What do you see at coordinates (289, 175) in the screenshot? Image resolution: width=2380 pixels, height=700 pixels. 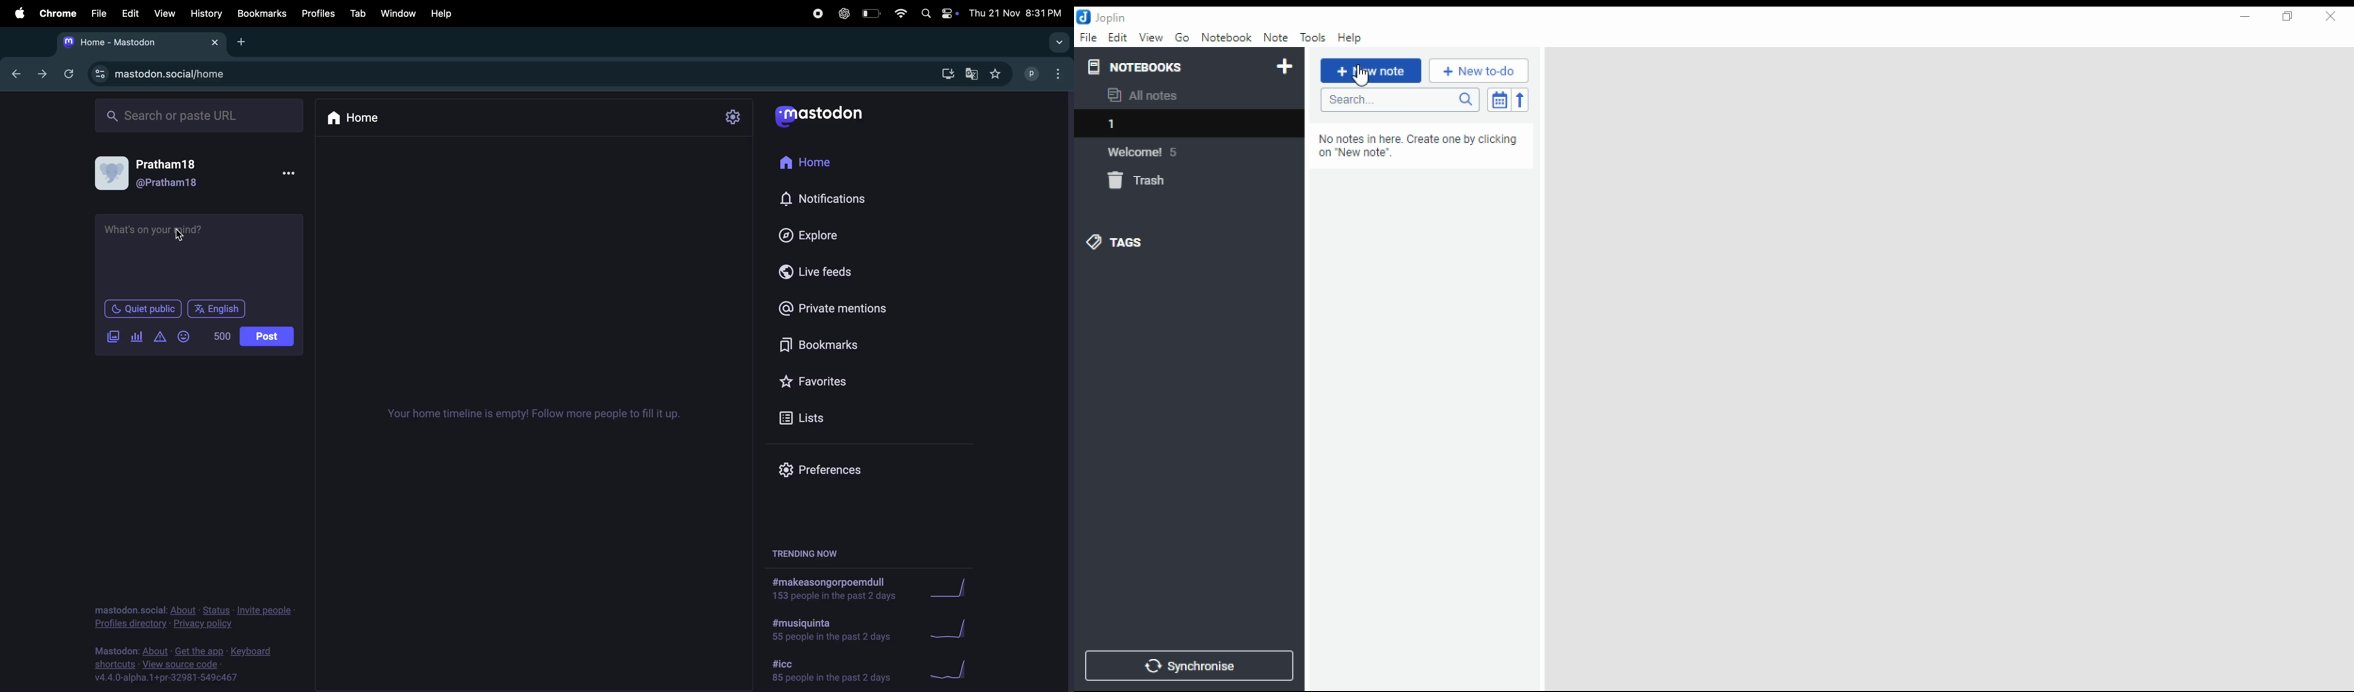 I see `more options` at bounding box center [289, 175].